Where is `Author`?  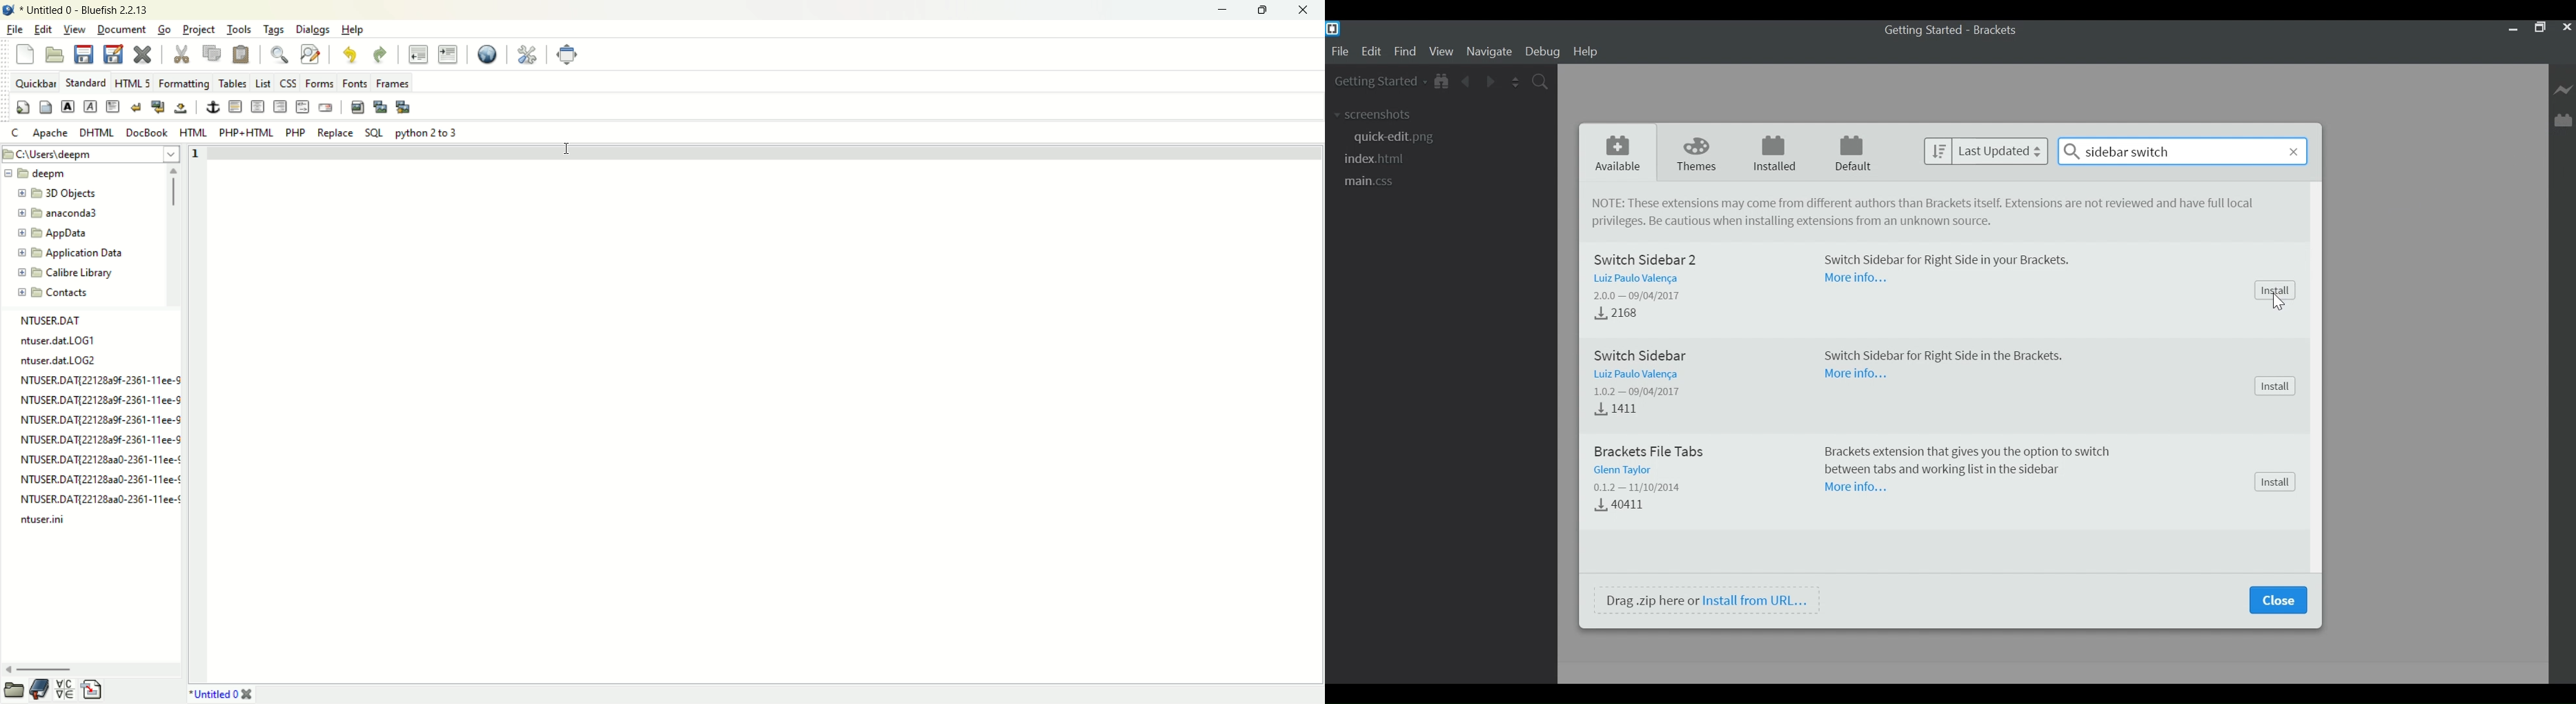
Author is located at coordinates (1642, 278).